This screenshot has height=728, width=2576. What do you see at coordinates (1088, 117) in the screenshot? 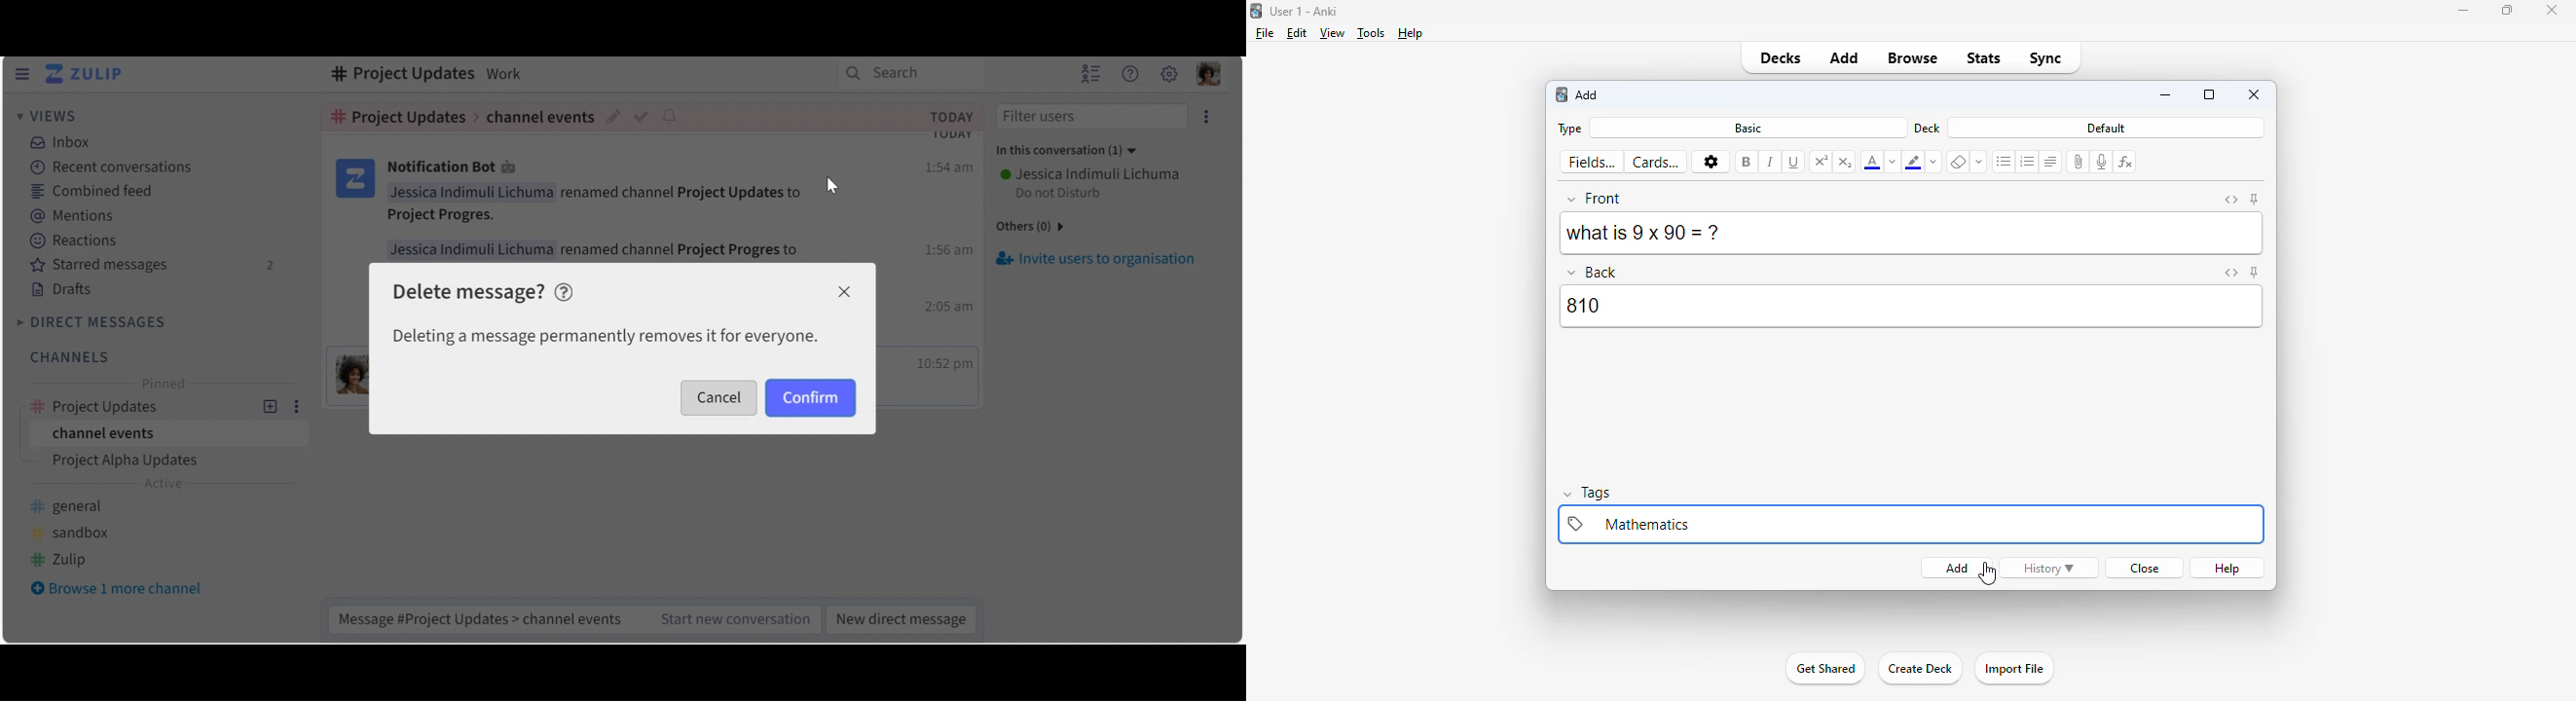
I see `Filter users` at bounding box center [1088, 117].